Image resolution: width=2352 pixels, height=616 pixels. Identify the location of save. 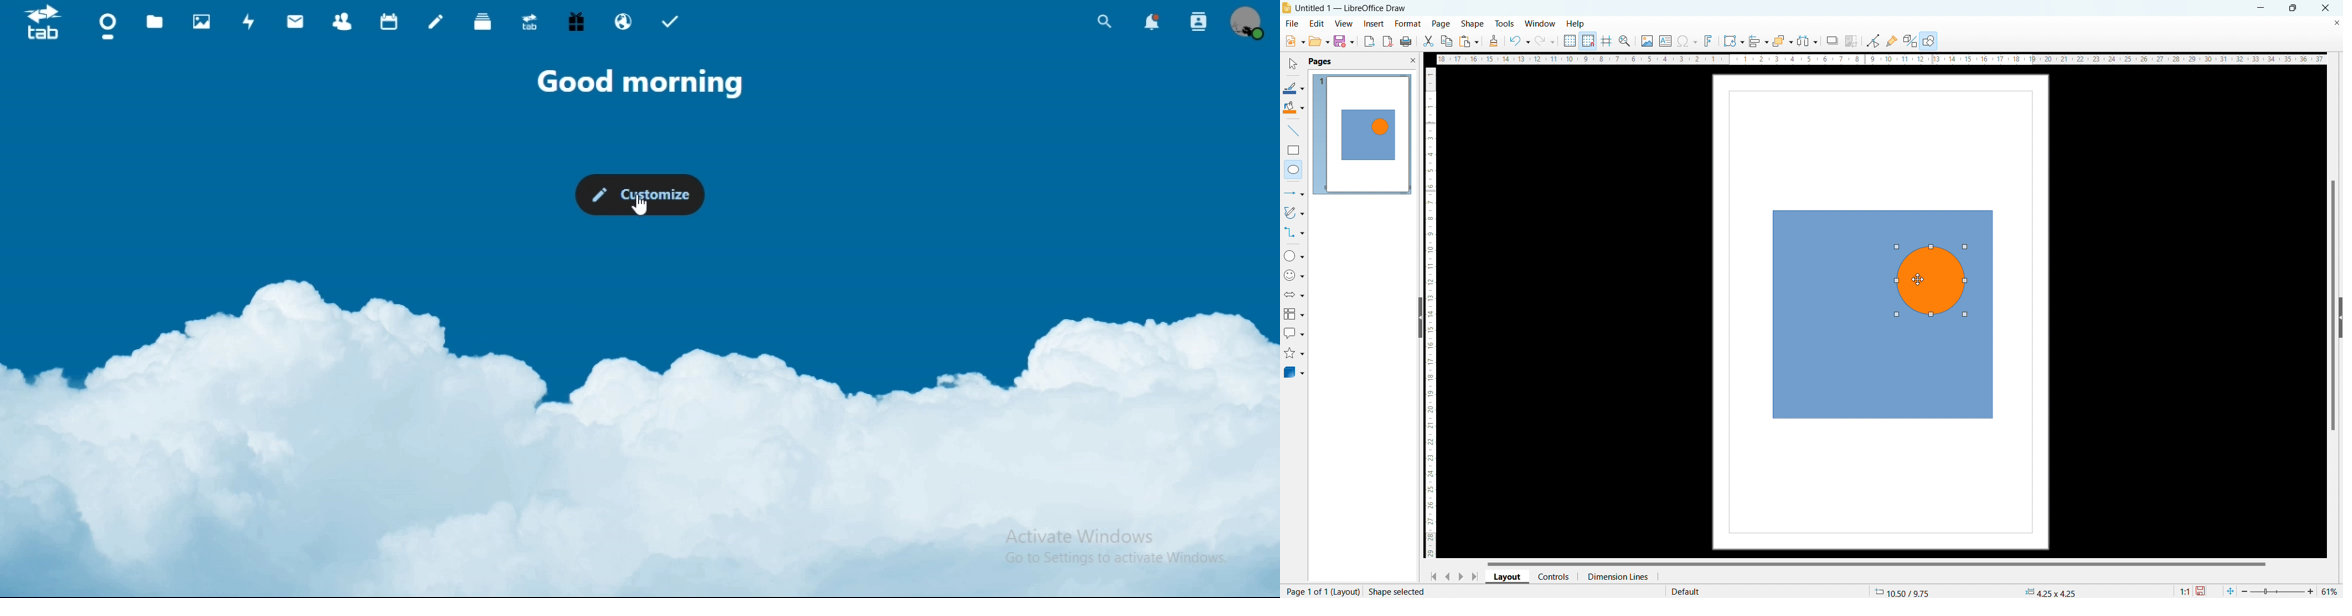
(2202, 591).